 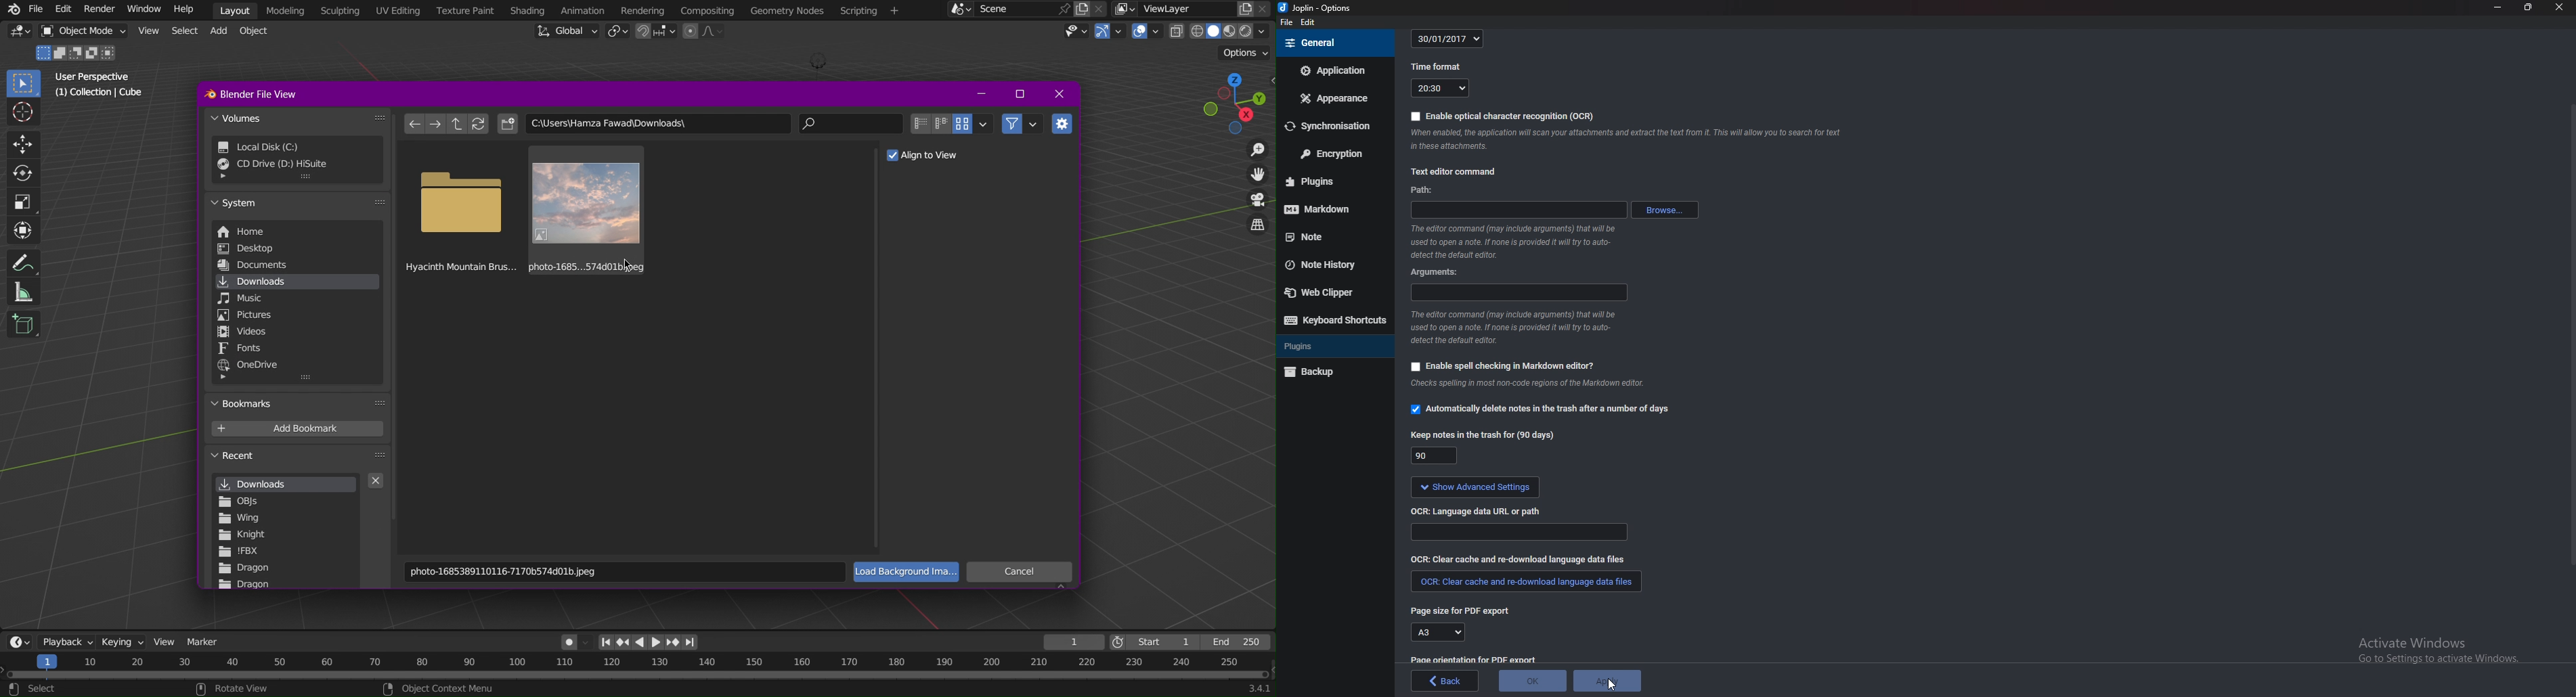 I want to click on Appearance, so click(x=1333, y=97).